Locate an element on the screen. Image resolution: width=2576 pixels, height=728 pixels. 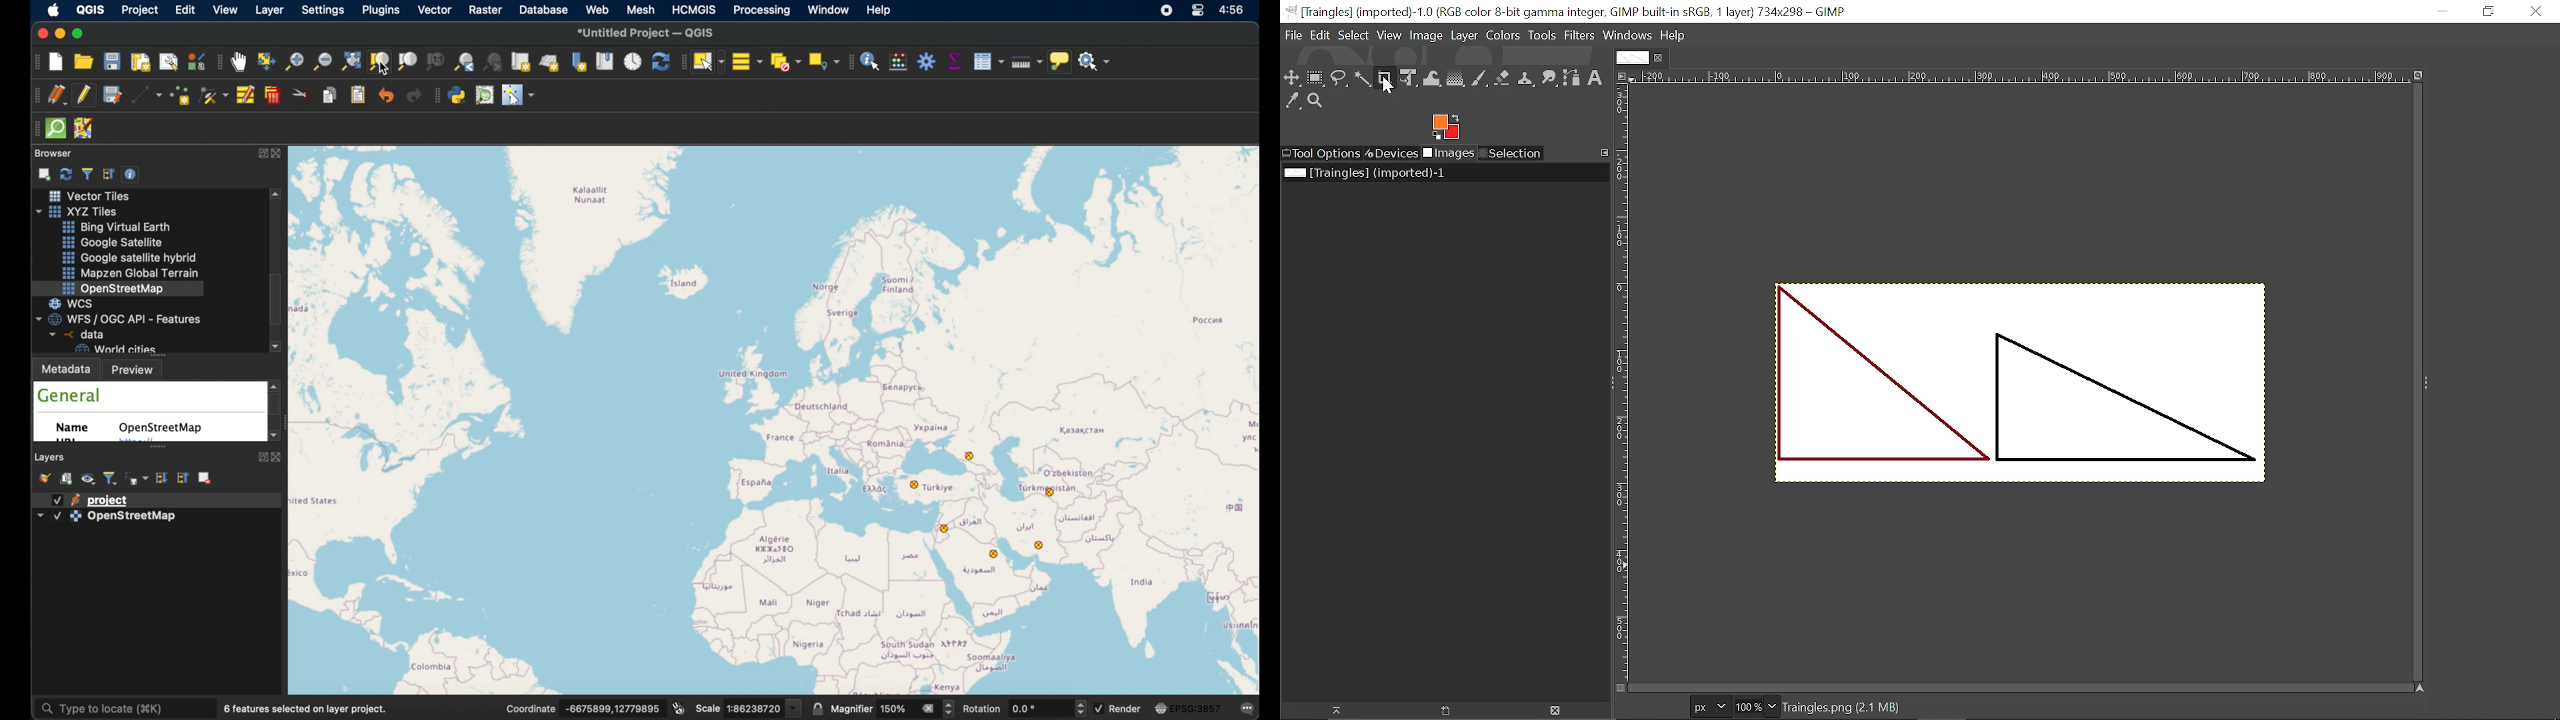
wcs is located at coordinates (77, 303).